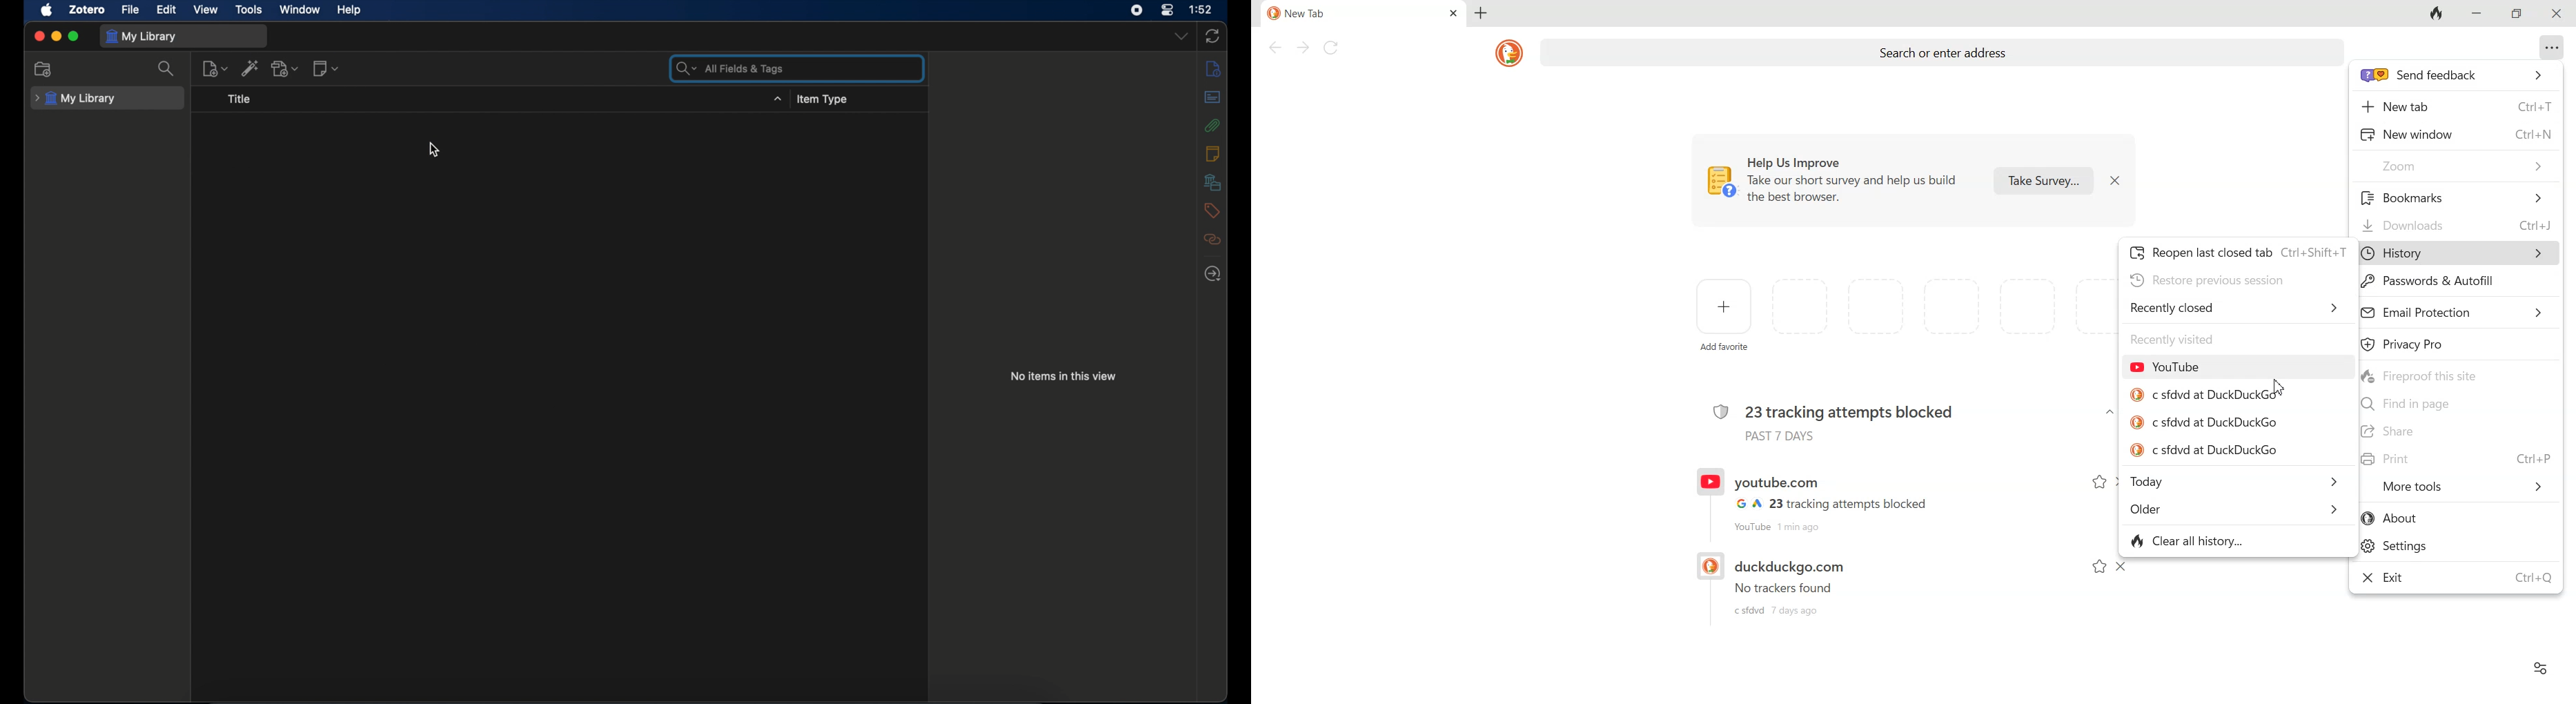 The image size is (2576, 728). Describe the element at coordinates (1182, 37) in the screenshot. I see `dropdown` at that location.